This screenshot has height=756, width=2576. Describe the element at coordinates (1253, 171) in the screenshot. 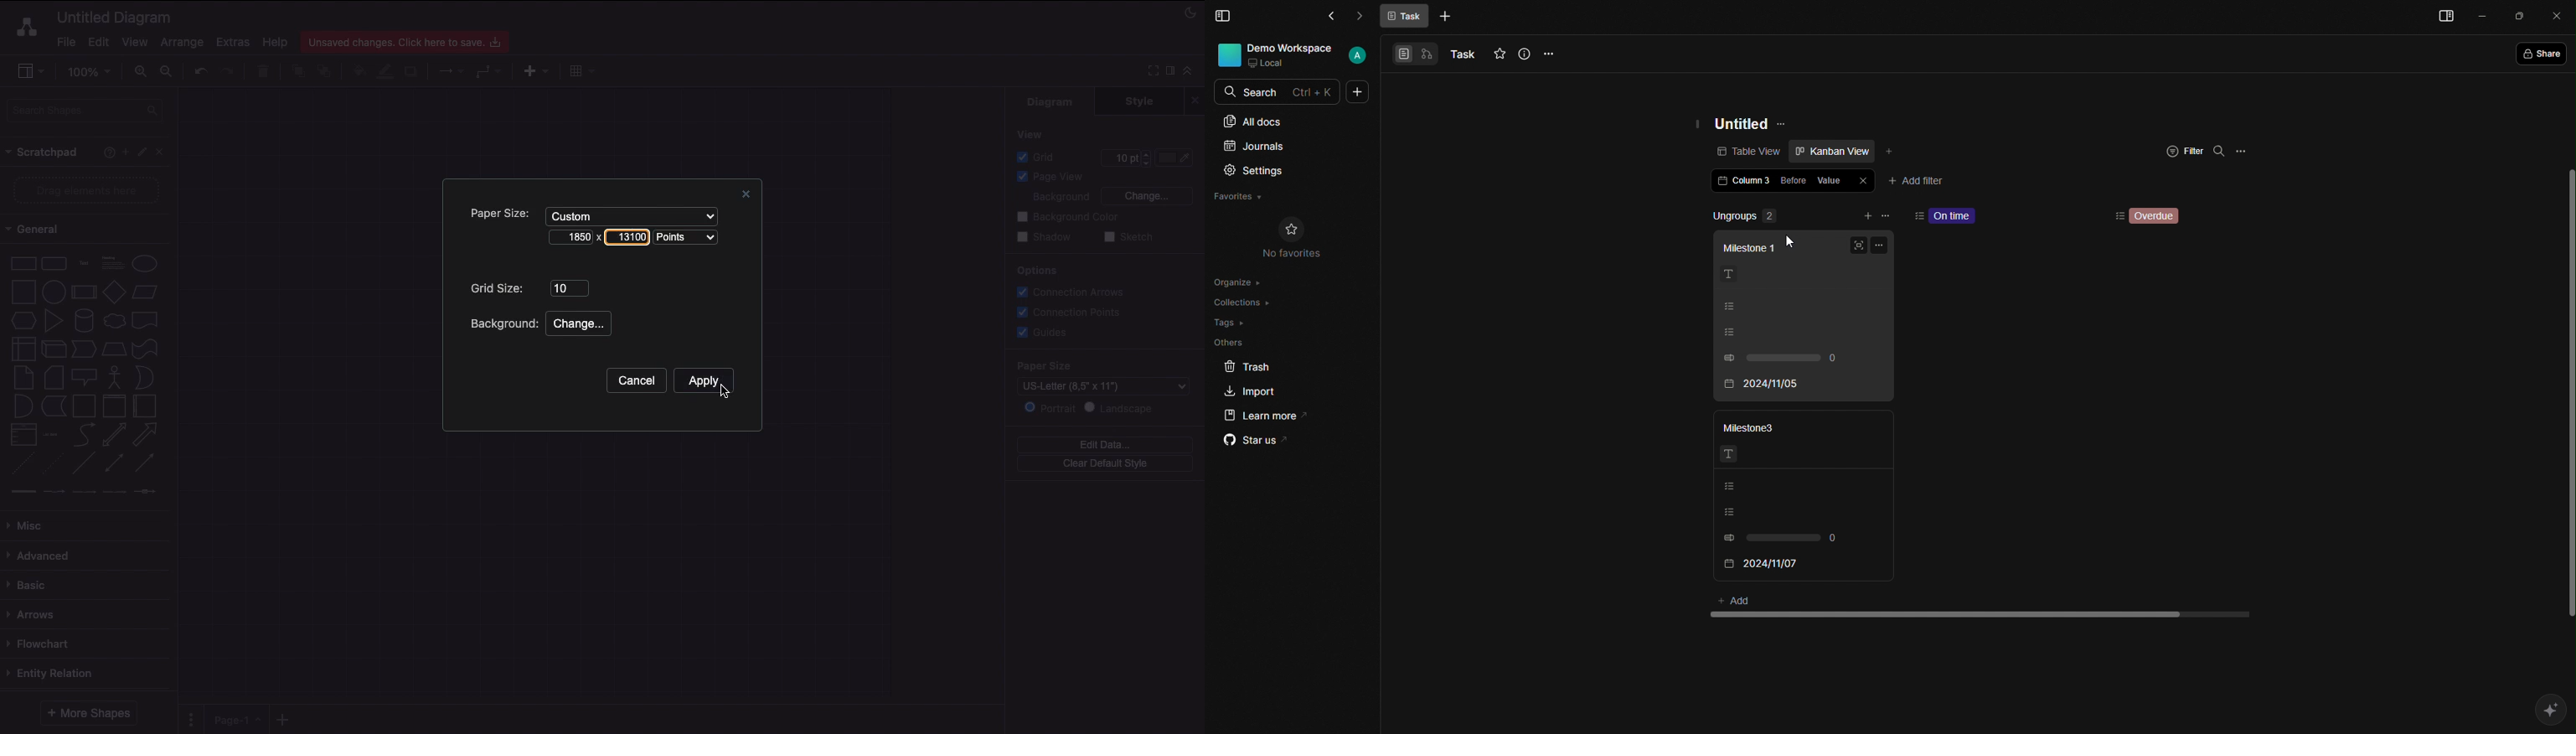

I see `Settings` at that location.